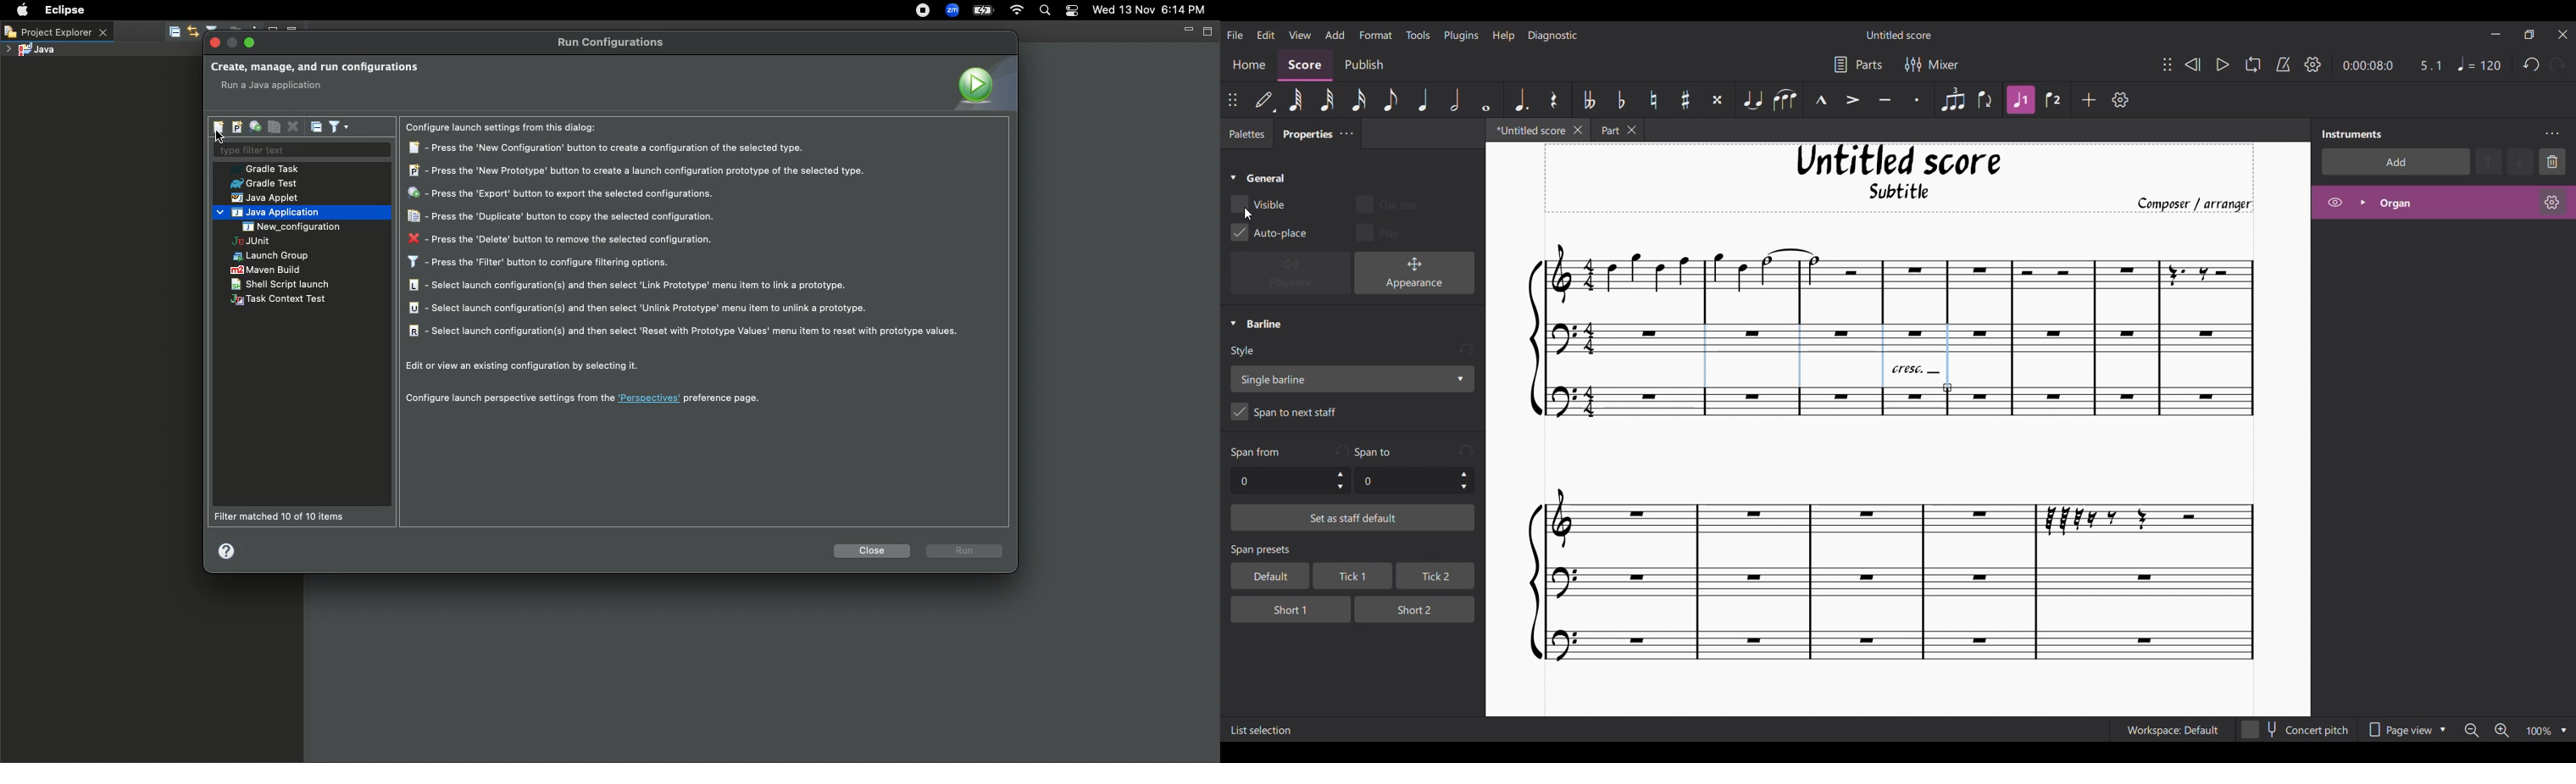  I want to click on Cursor clicking on Toggle for Visible, so click(1247, 214).